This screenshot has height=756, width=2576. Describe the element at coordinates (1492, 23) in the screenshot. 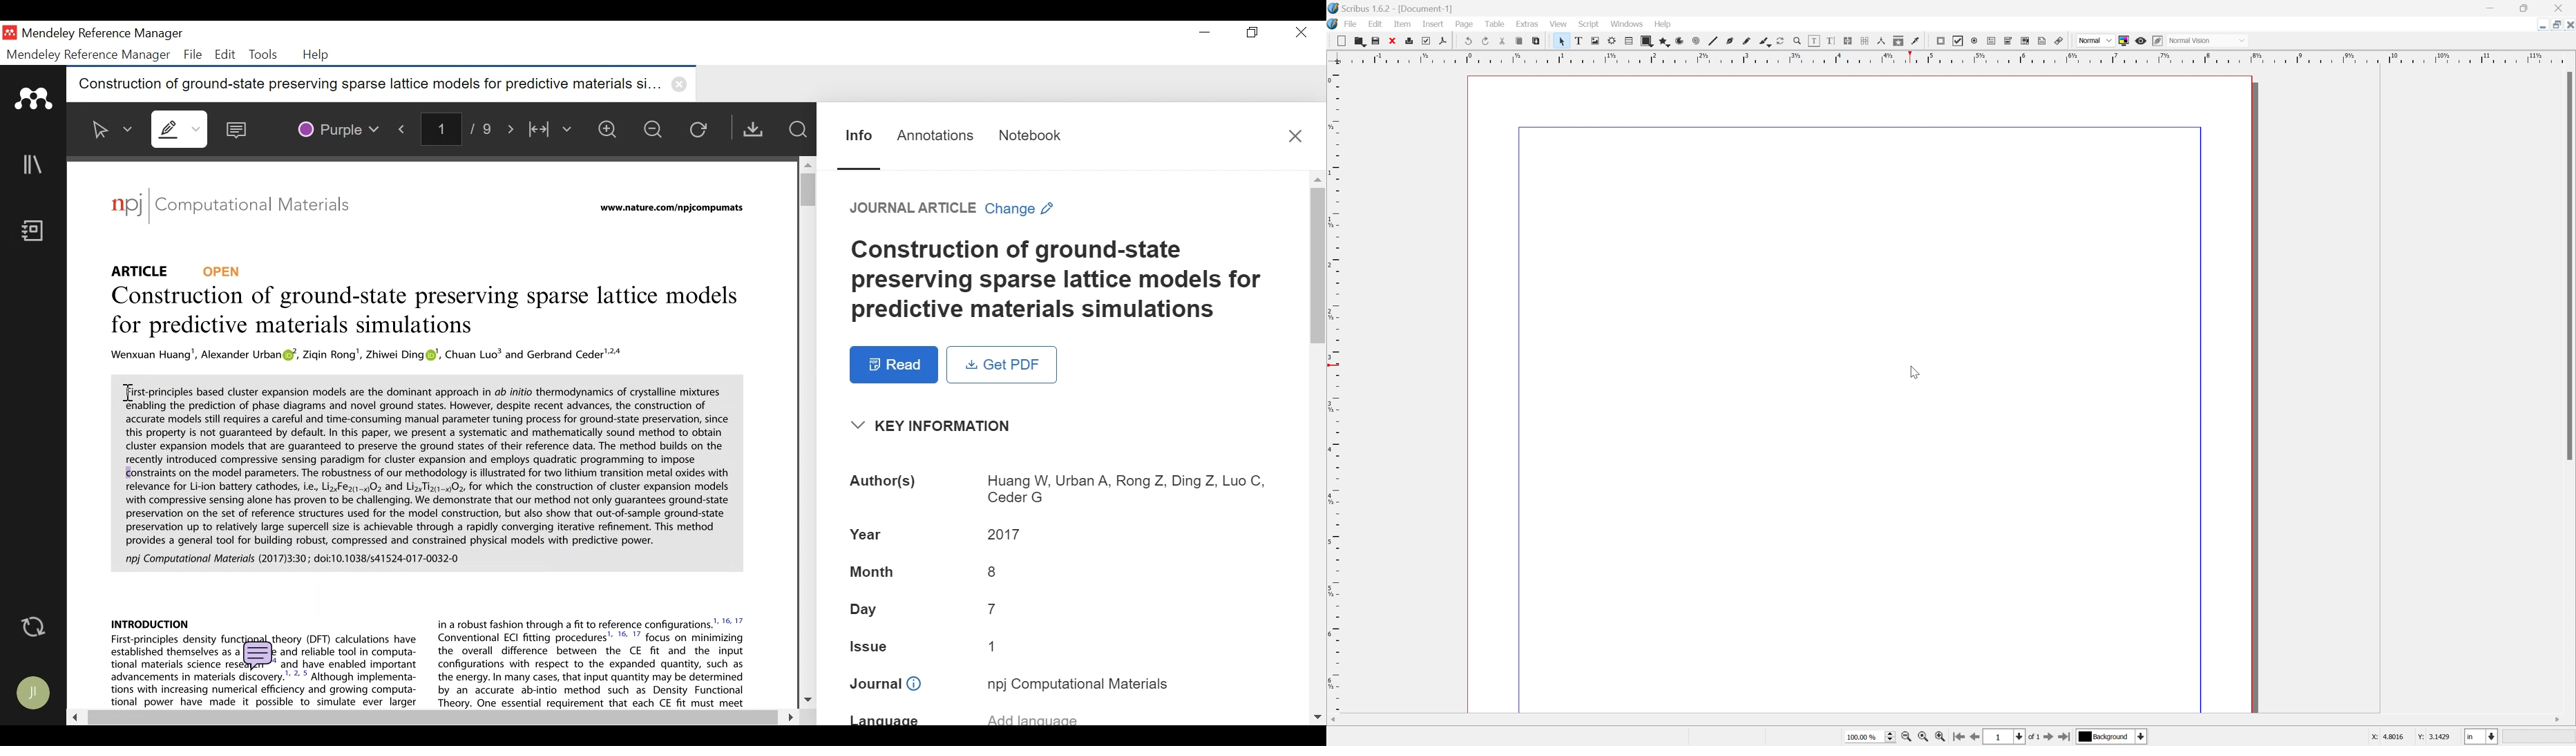

I see `table` at that location.